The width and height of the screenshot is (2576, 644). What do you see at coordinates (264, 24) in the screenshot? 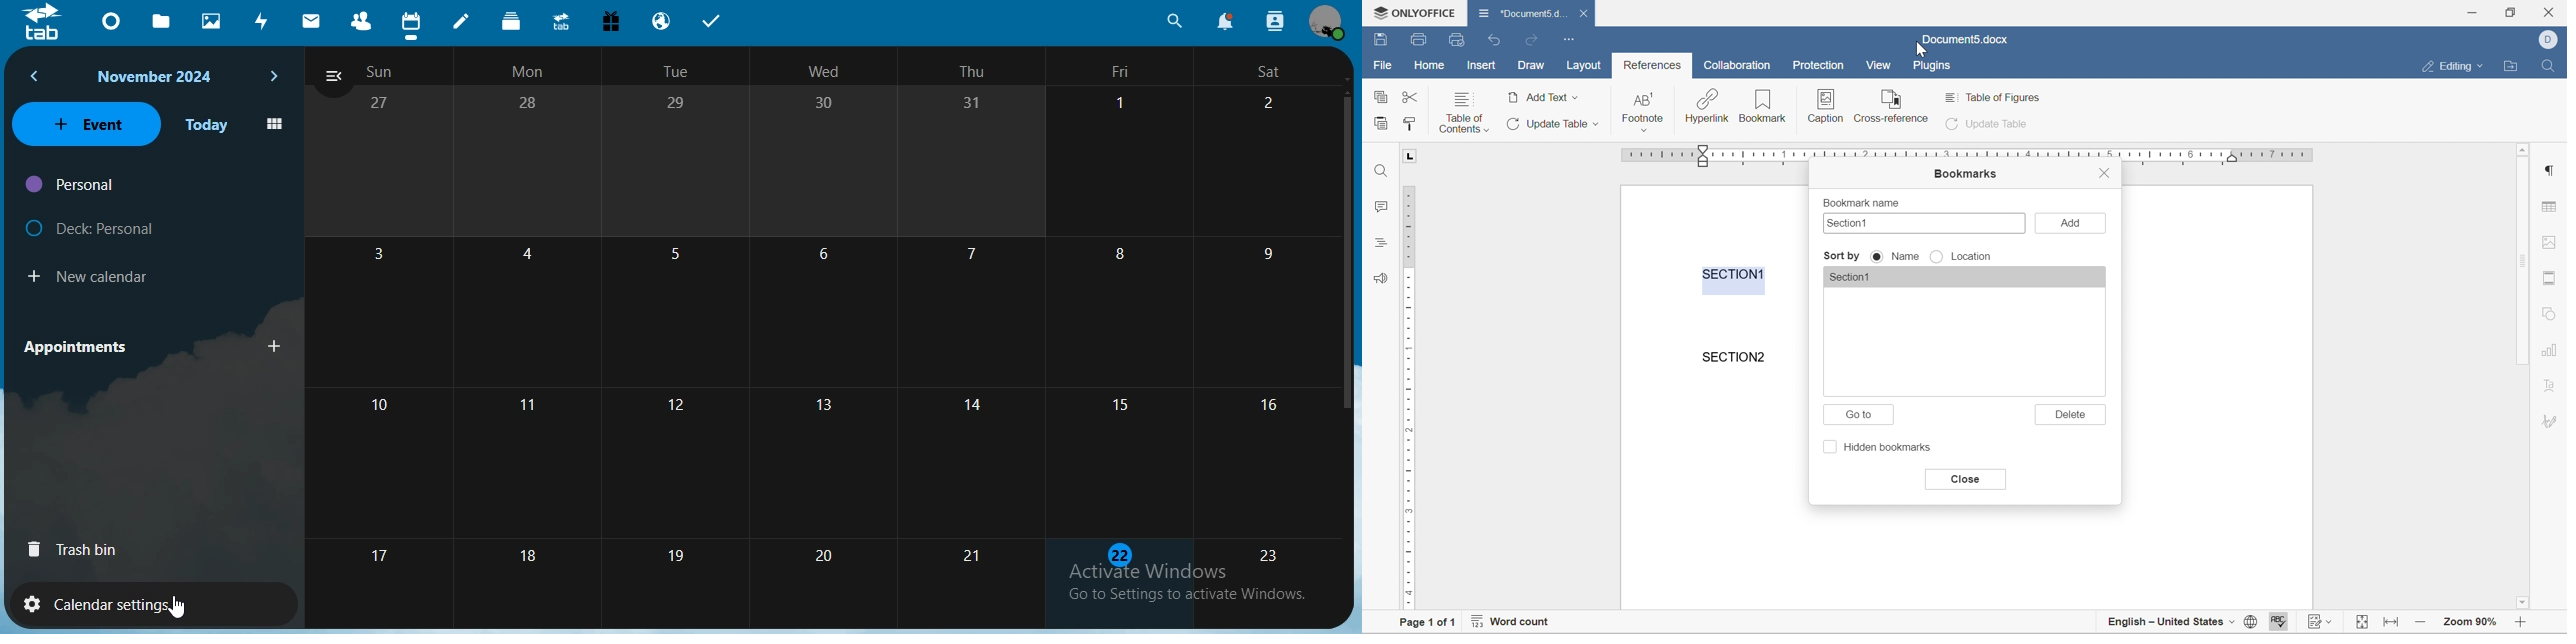
I see `activity` at bounding box center [264, 24].